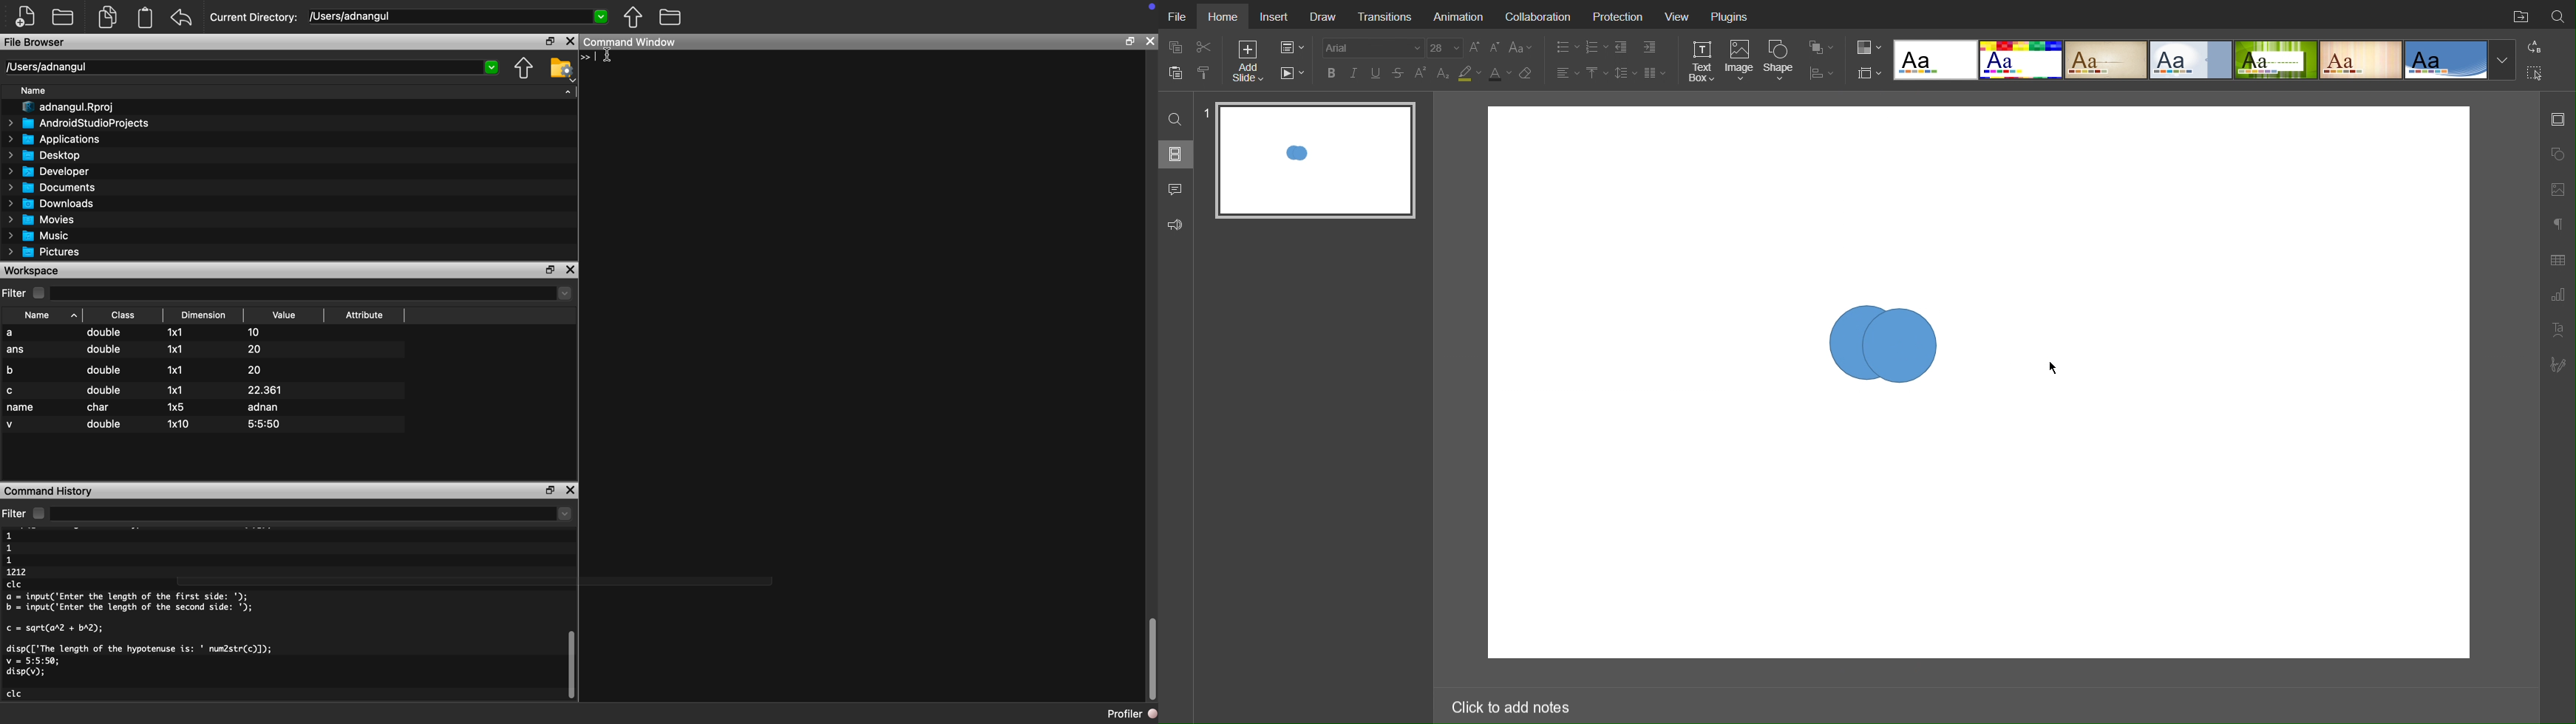 This screenshot has height=728, width=2576. Describe the element at coordinates (600, 17) in the screenshot. I see `Dropdown` at that location.